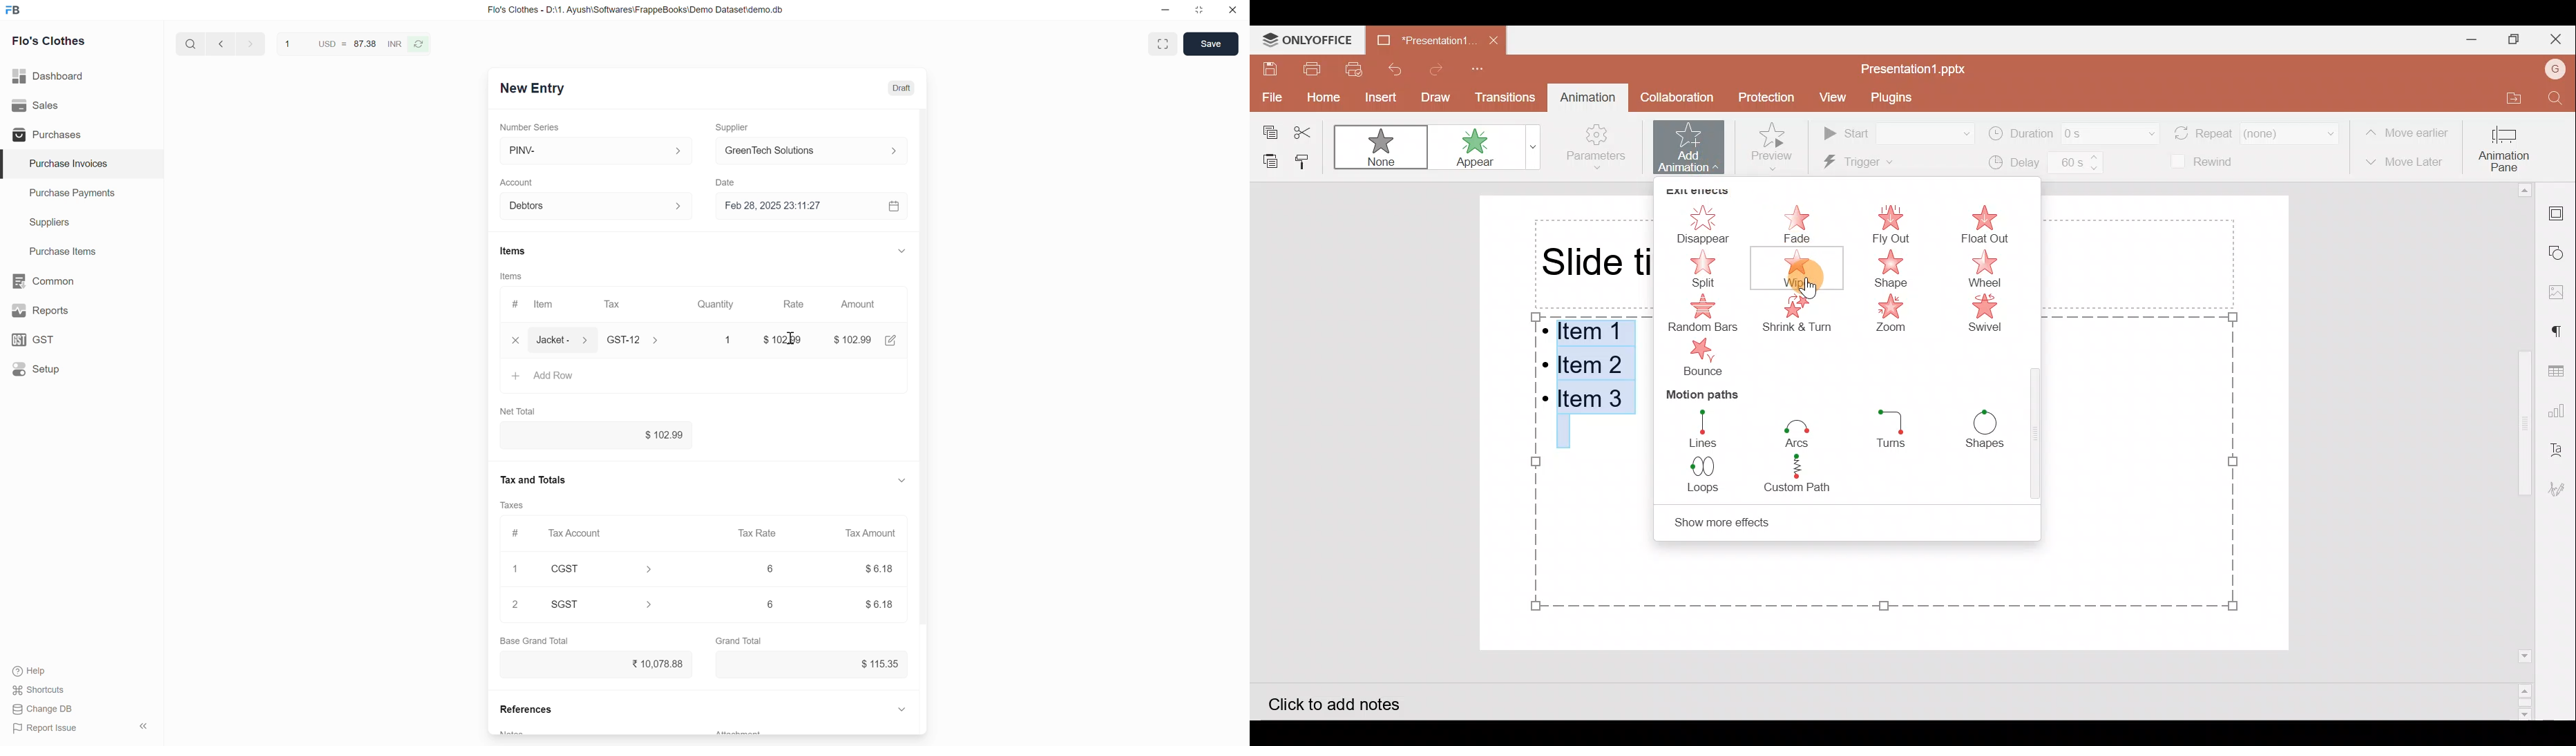 The height and width of the screenshot is (756, 2576). Describe the element at coordinates (1886, 163) in the screenshot. I see `Trigger` at that location.